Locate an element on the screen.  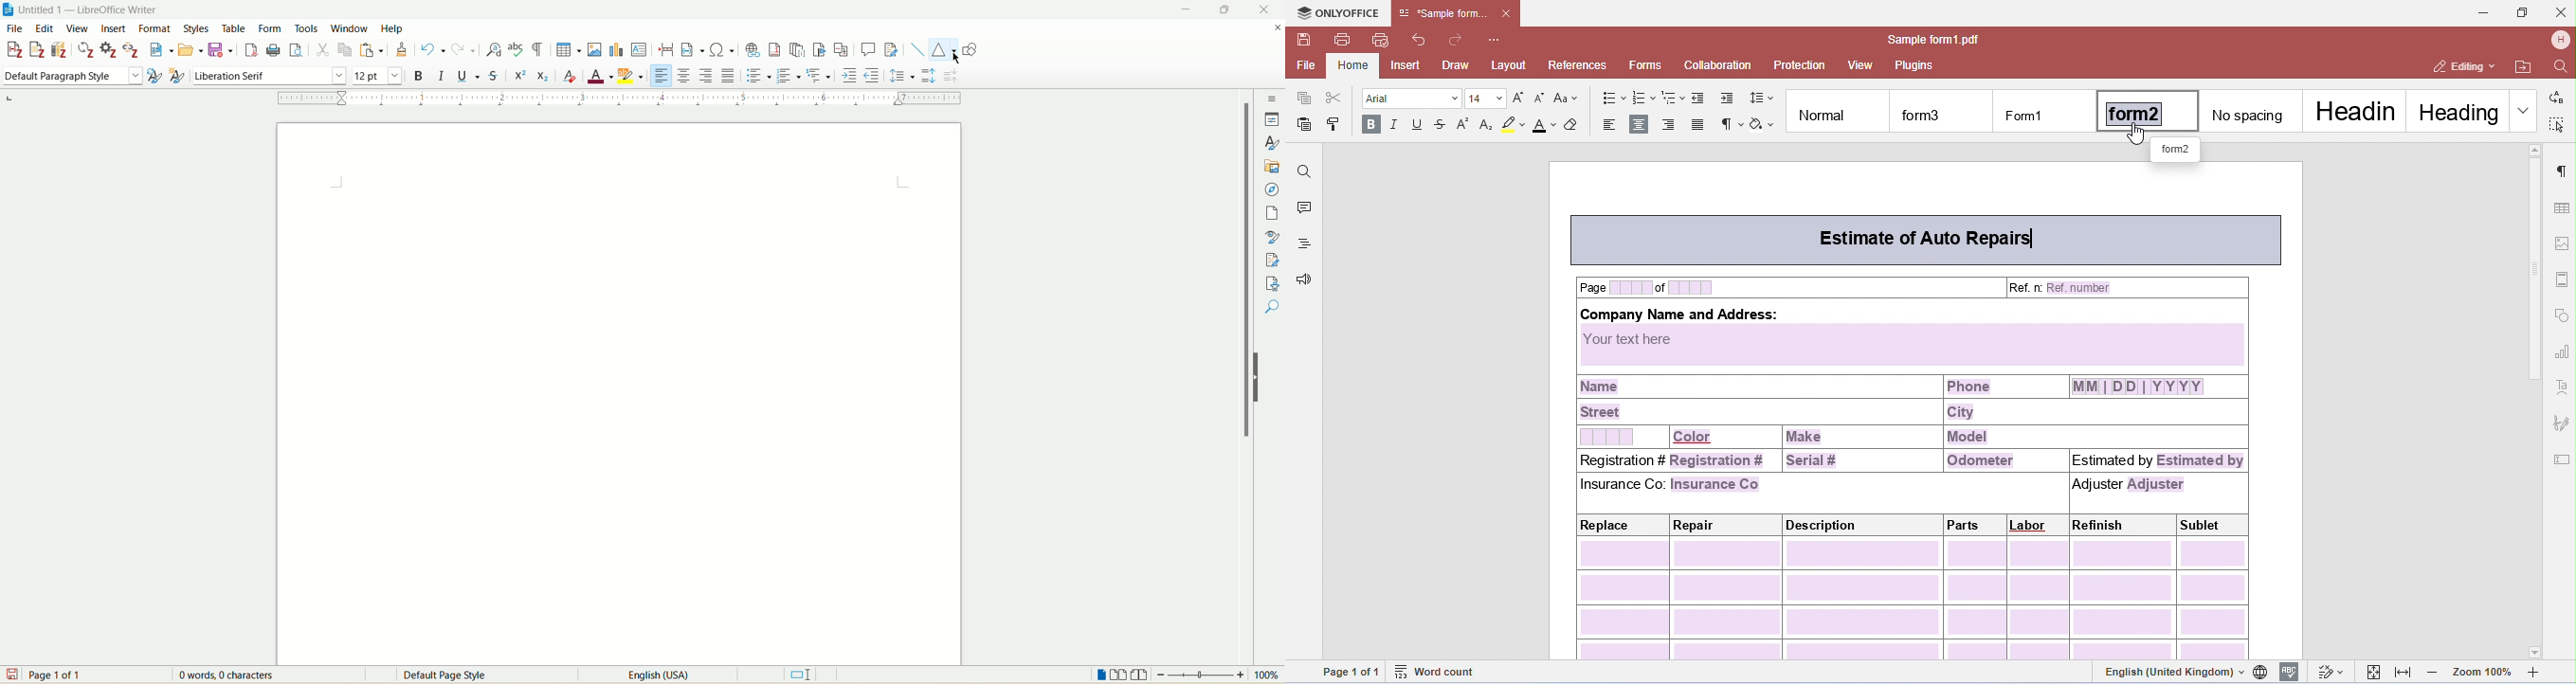
insert text box is located at coordinates (639, 49).